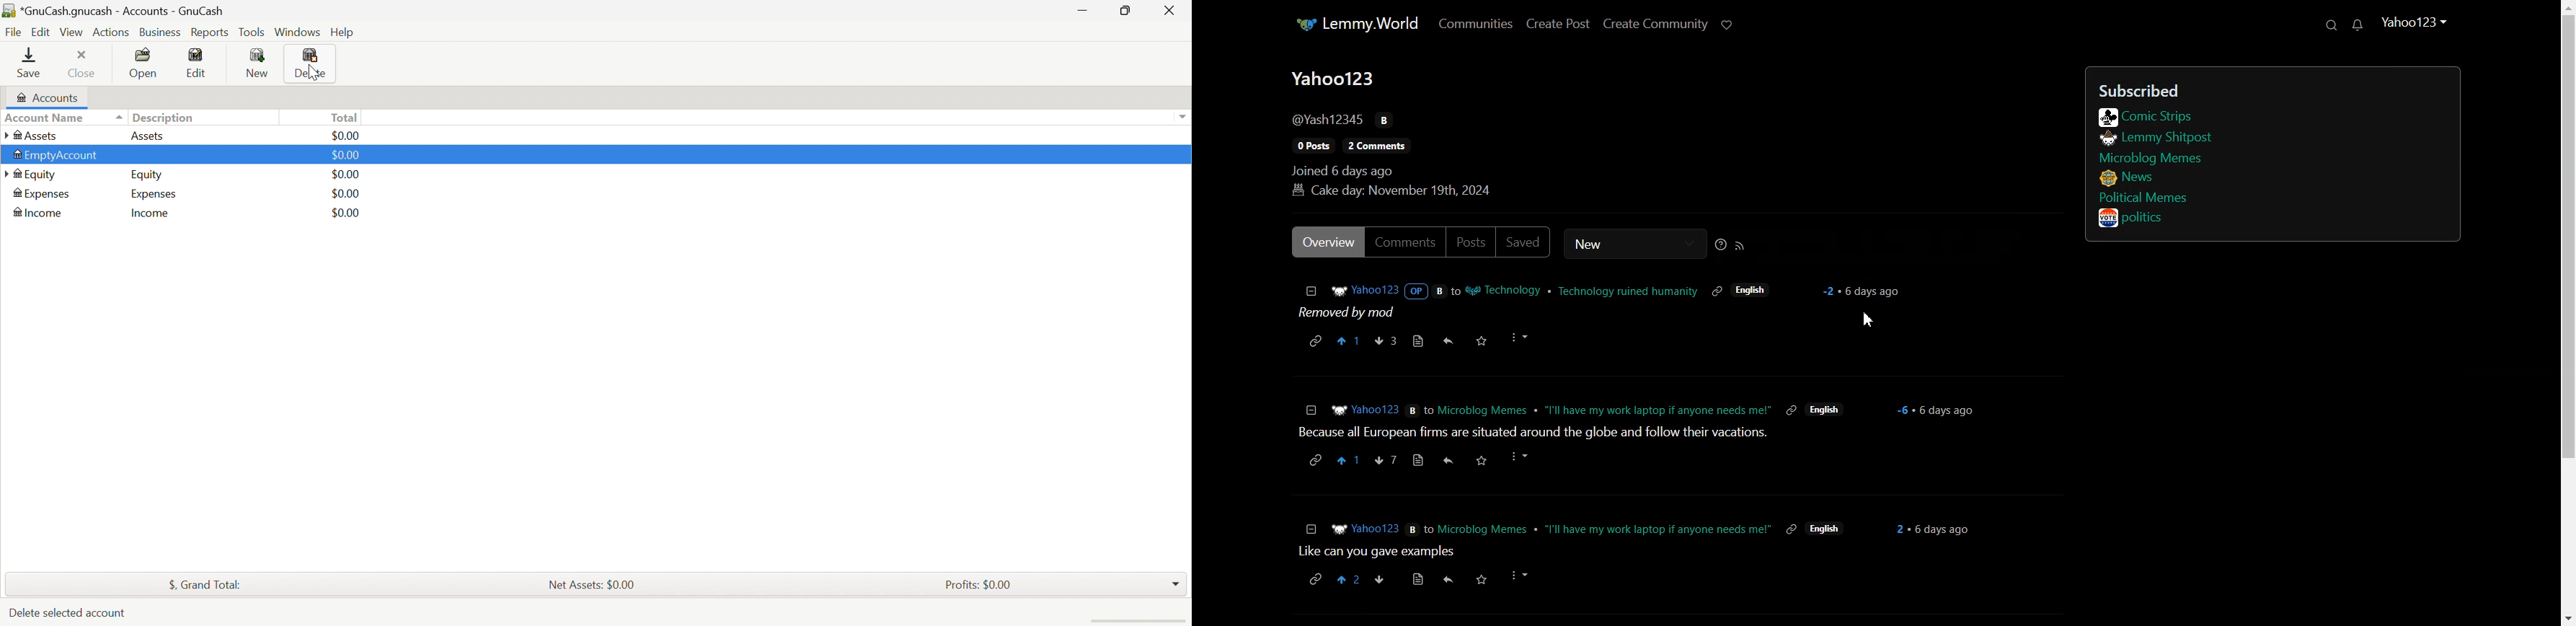 The image size is (2576, 644). I want to click on Edit, so click(43, 32).